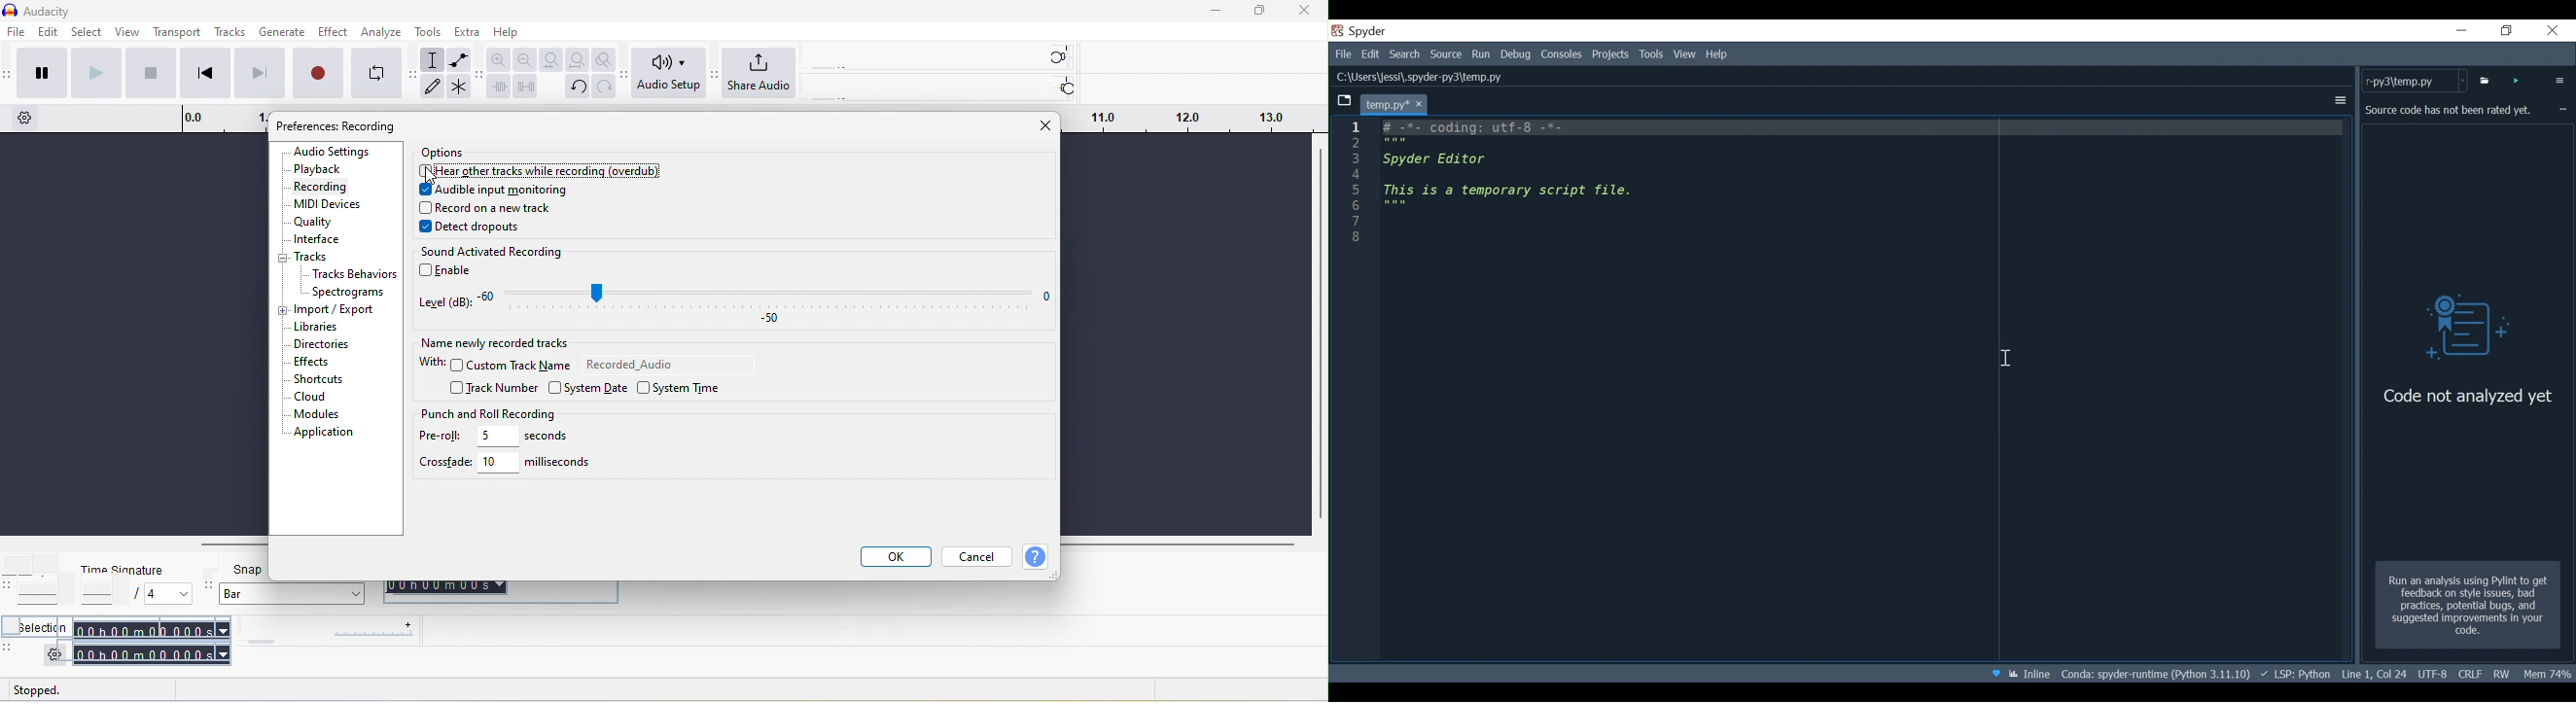 This screenshot has width=2576, height=728. I want to click on maximize, so click(1254, 12).